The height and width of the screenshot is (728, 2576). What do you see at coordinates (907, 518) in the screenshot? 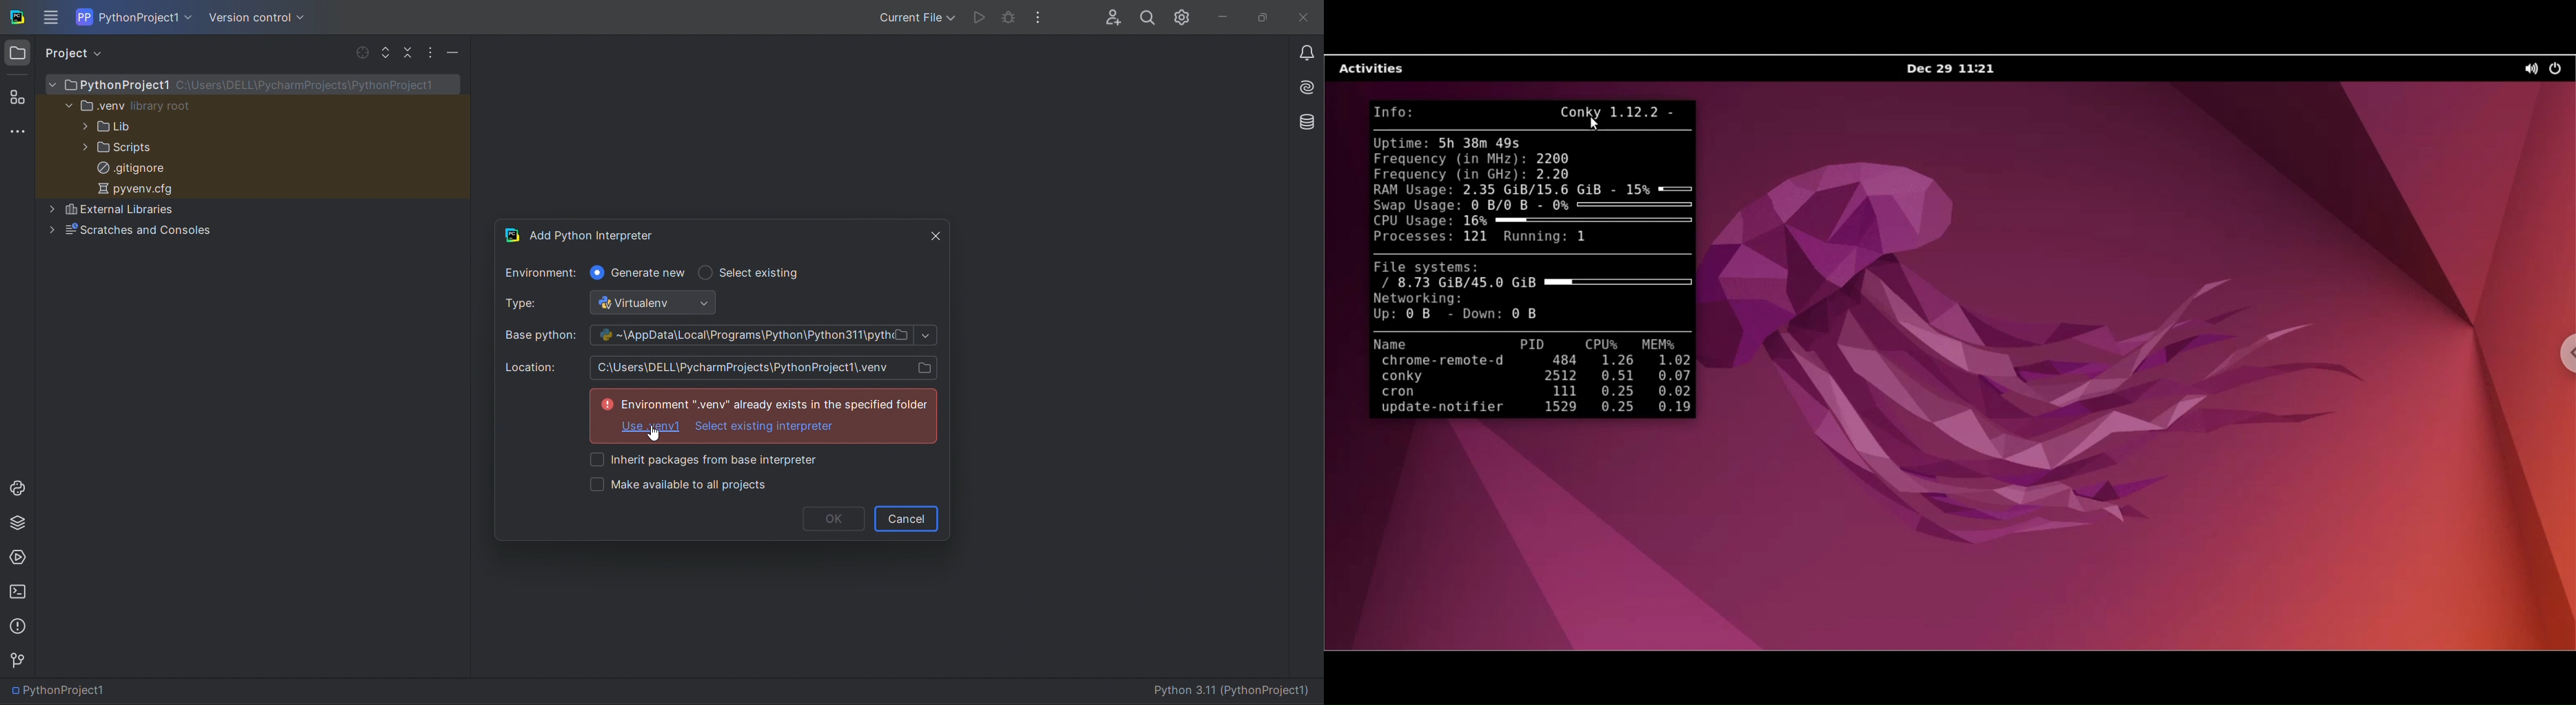
I see `cancel` at bounding box center [907, 518].